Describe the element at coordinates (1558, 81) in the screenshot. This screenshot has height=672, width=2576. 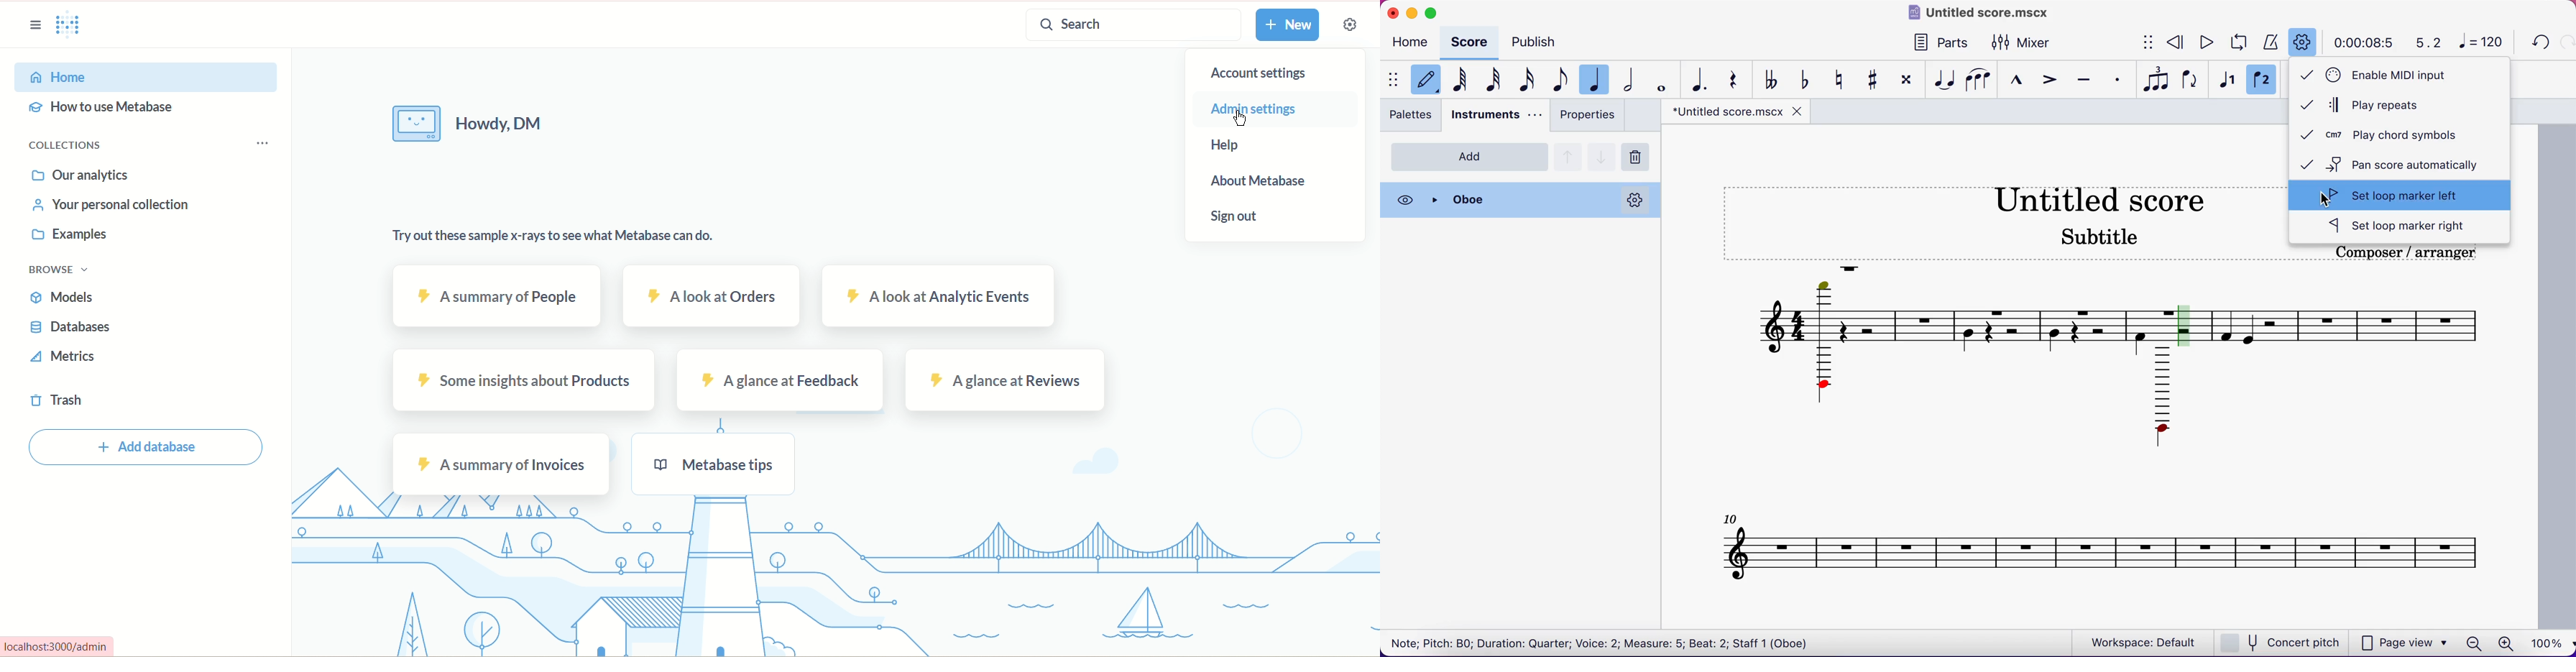
I see `eight note` at that location.